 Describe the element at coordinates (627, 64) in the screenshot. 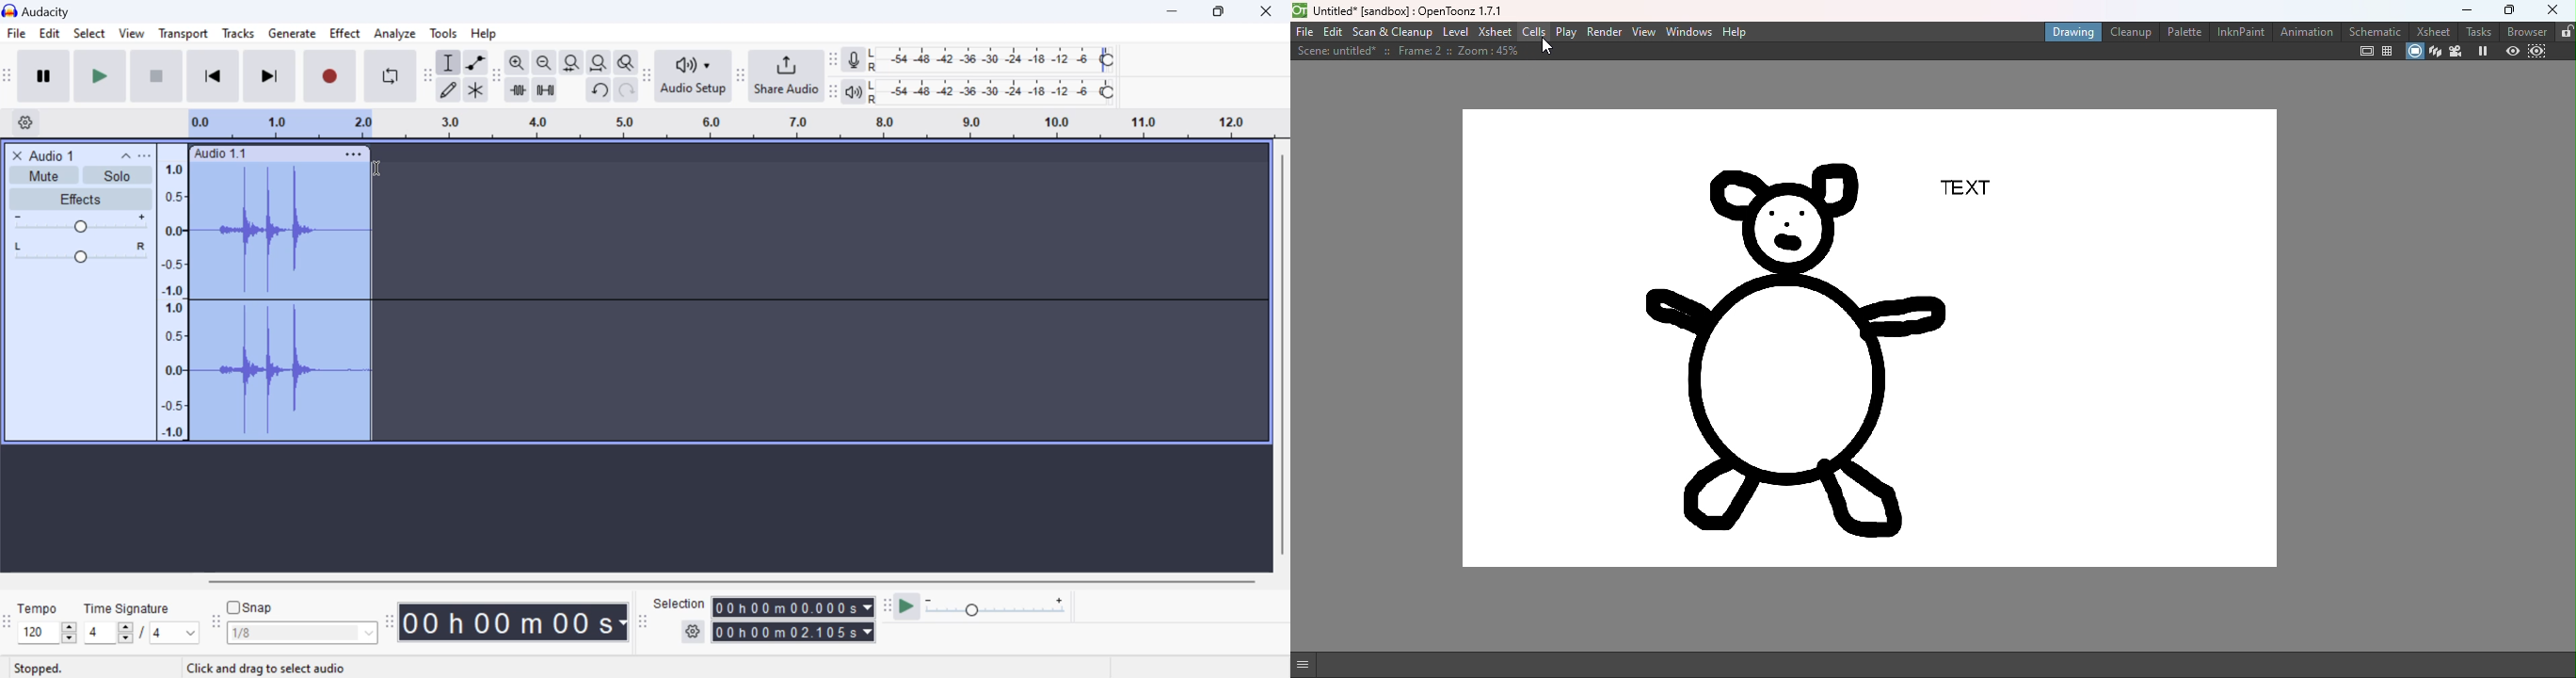

I see `zoom toggle` at that location.